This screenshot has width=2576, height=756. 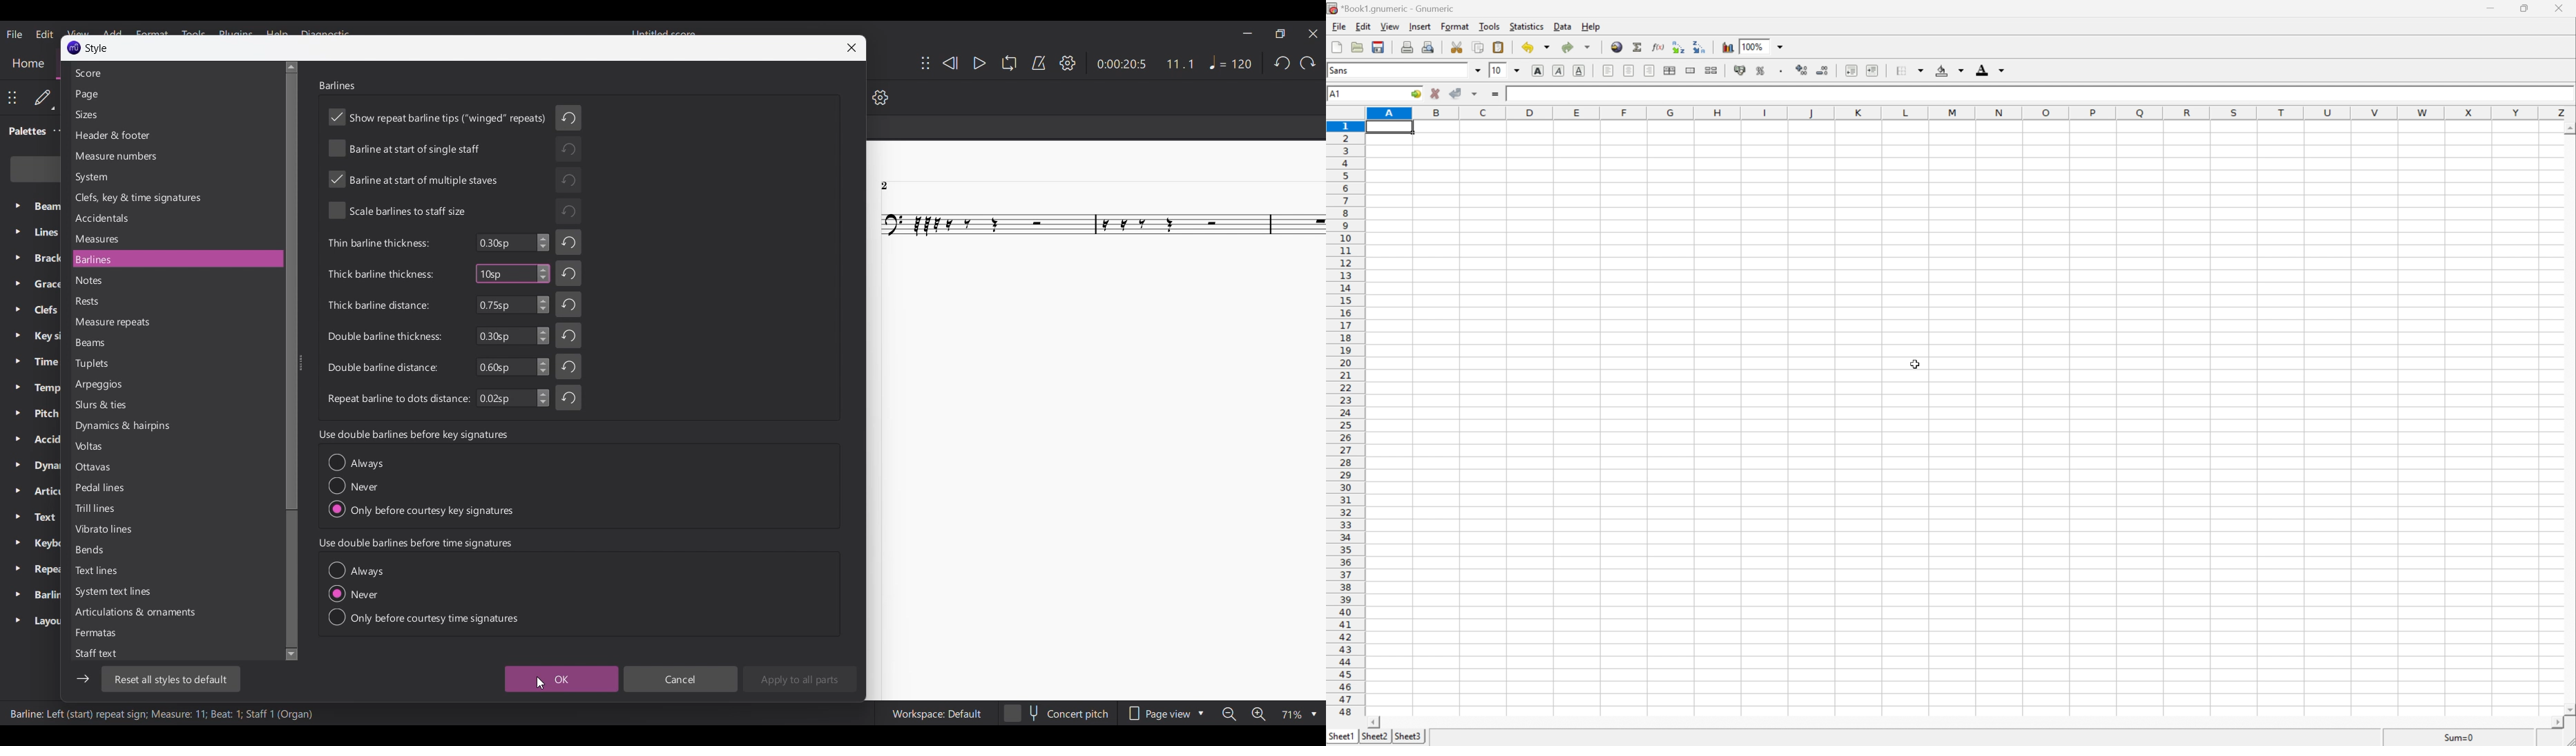 What do you see at coordinates (925, 63) in the screenshot?
I see `Change position of toolbar` at bounding box center [925, 63].